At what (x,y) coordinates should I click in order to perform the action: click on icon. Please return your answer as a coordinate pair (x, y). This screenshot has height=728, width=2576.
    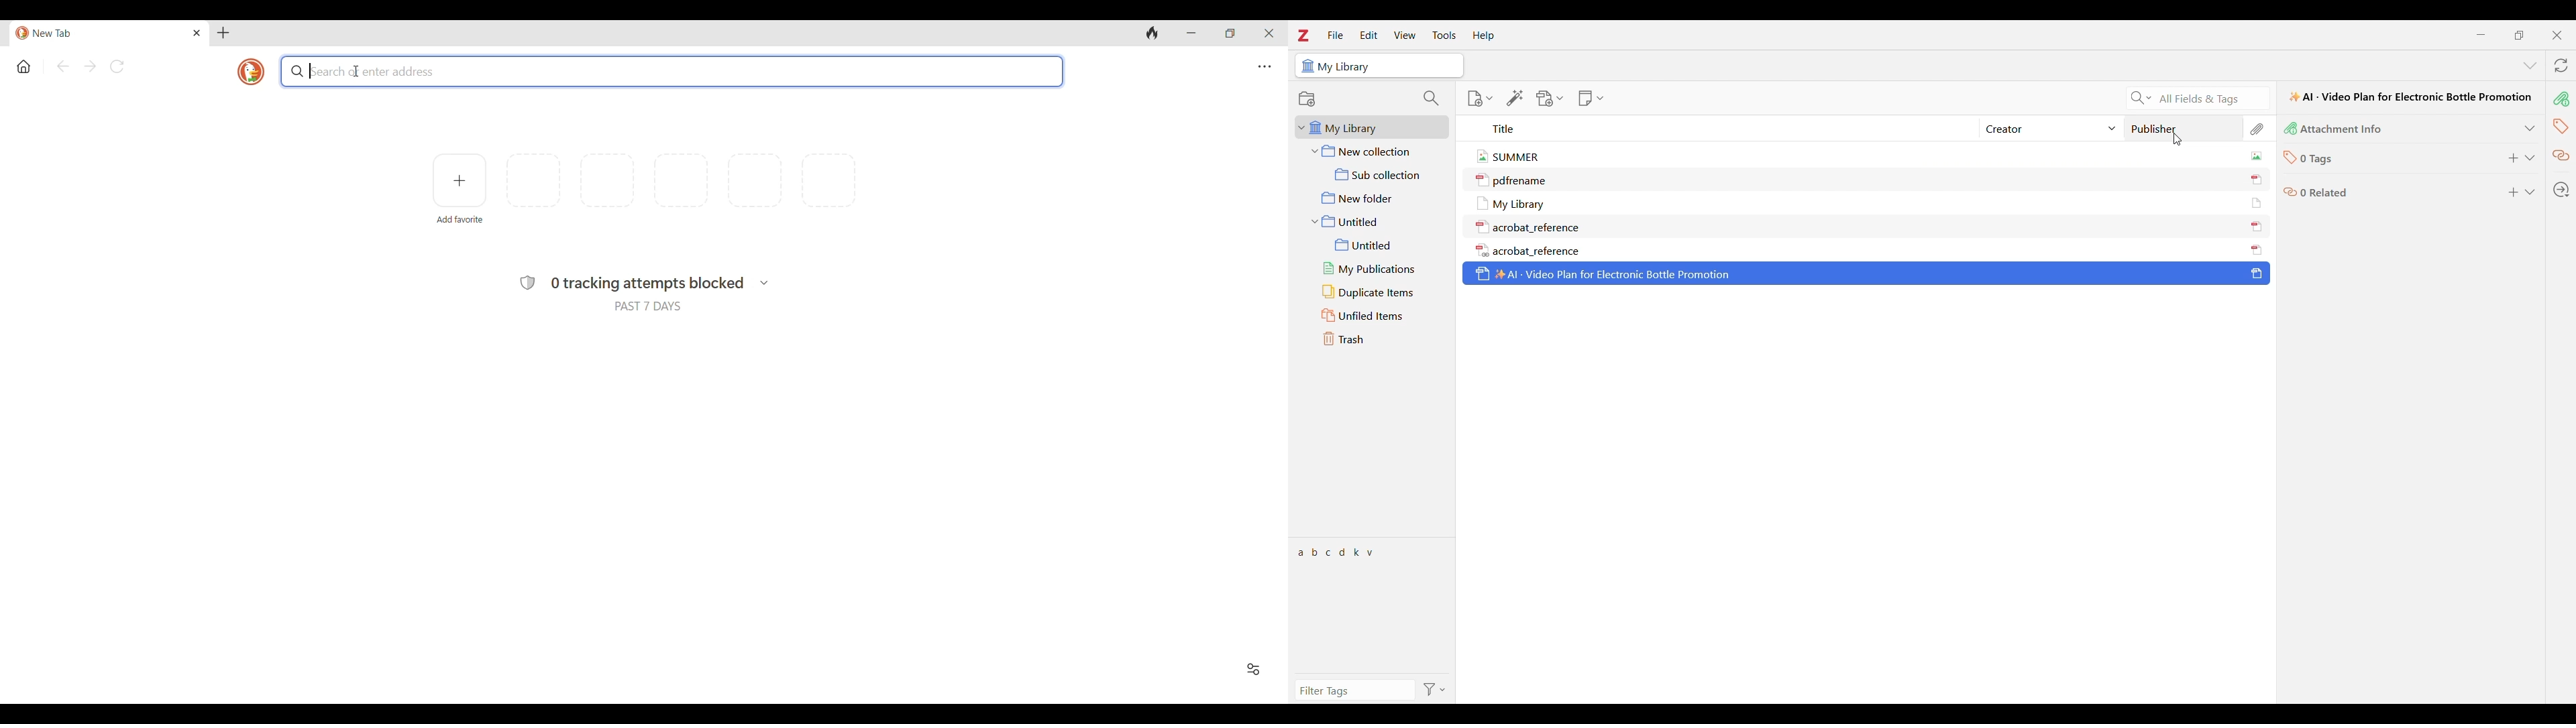
    Looking at the image, I should click on (2289, 160).